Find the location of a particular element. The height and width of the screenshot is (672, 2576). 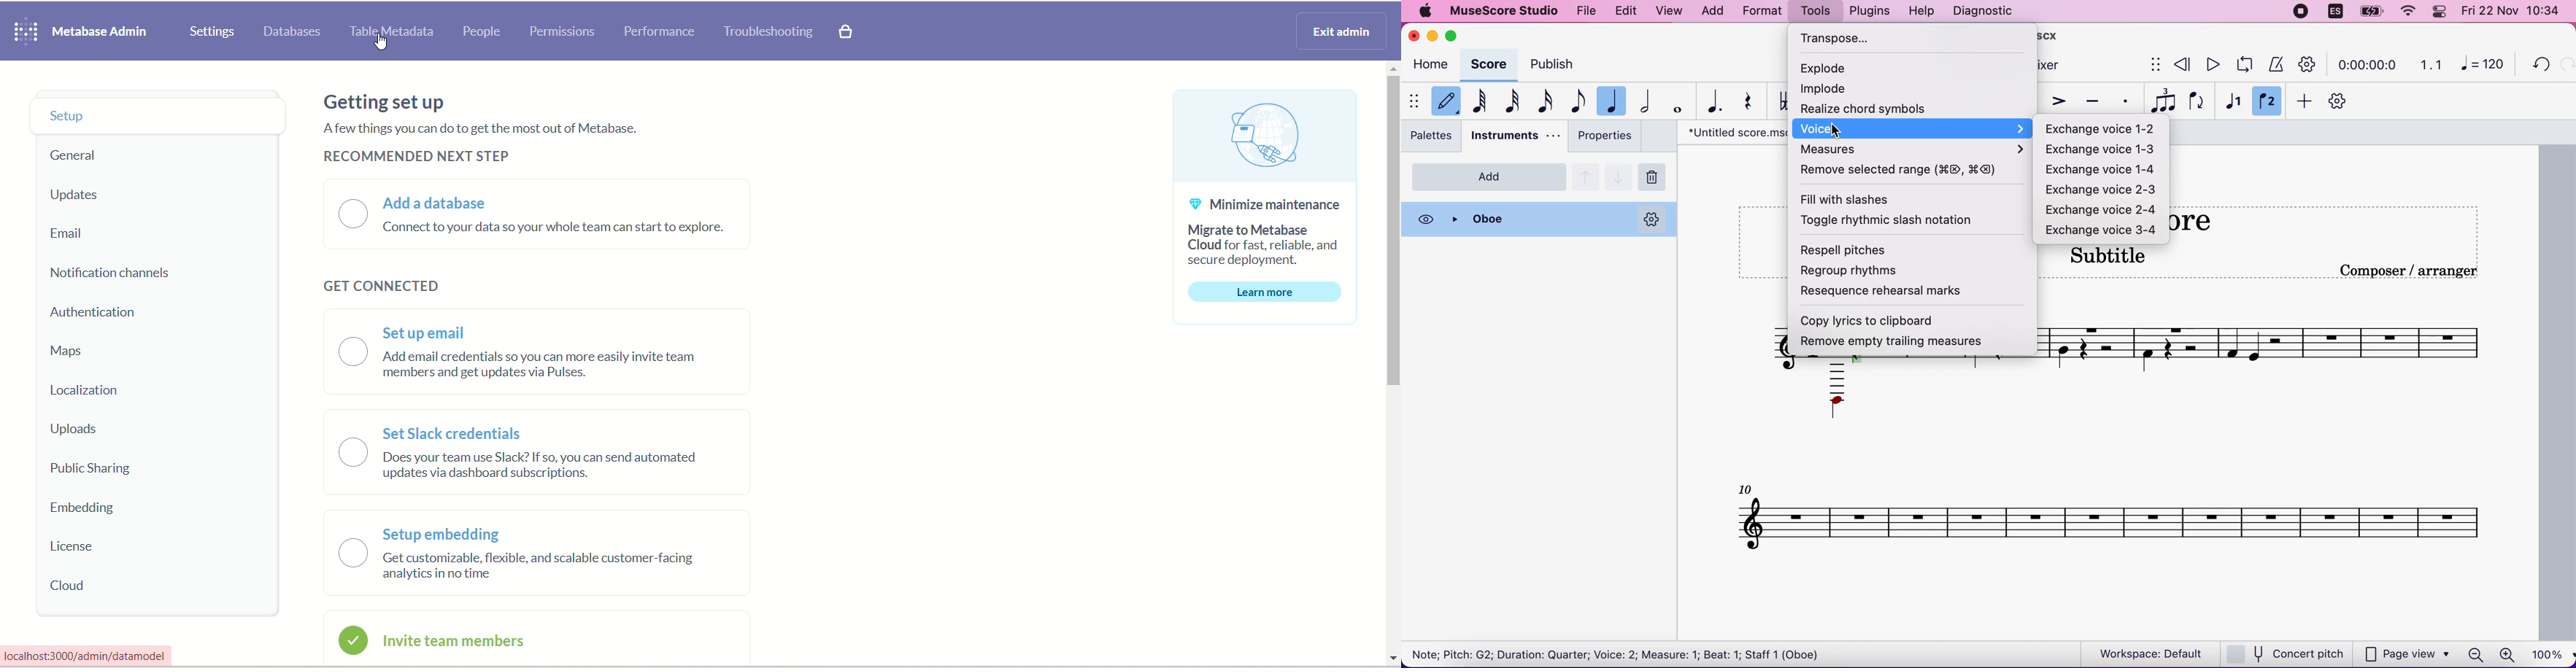

workspace: default is located at coordinates (2142, 653).